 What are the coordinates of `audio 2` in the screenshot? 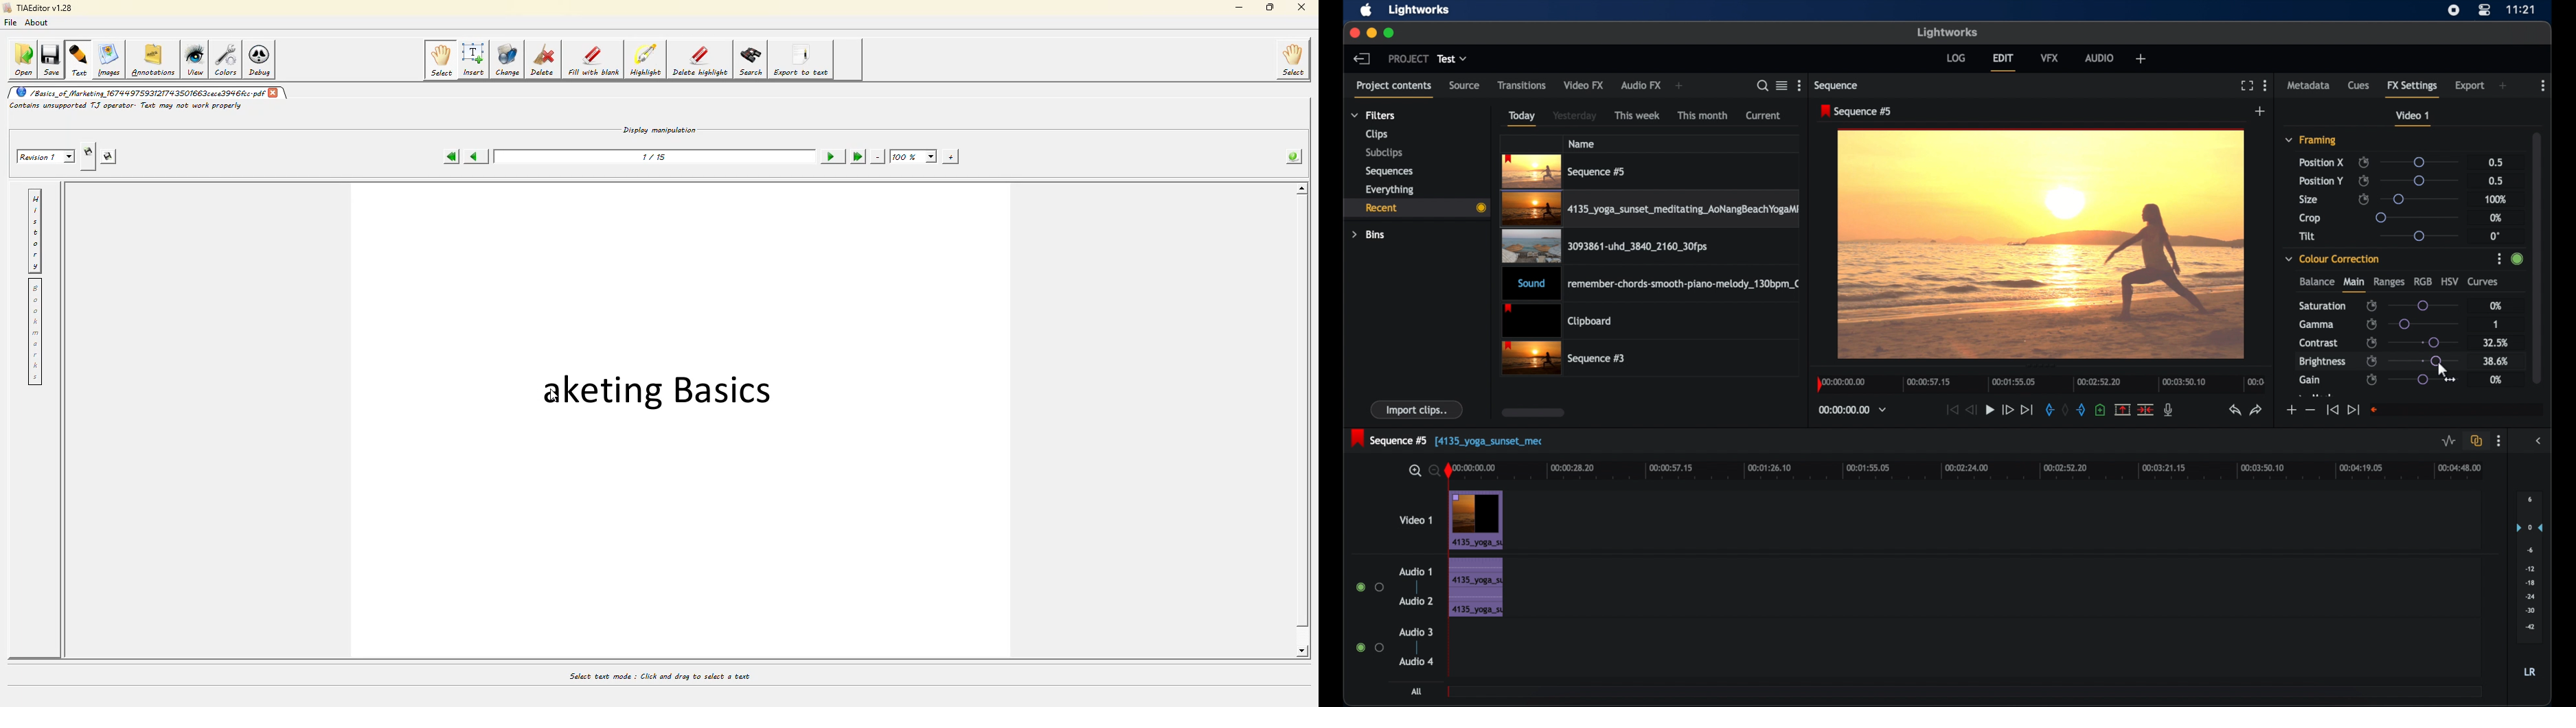 It's located at (1417, 600).